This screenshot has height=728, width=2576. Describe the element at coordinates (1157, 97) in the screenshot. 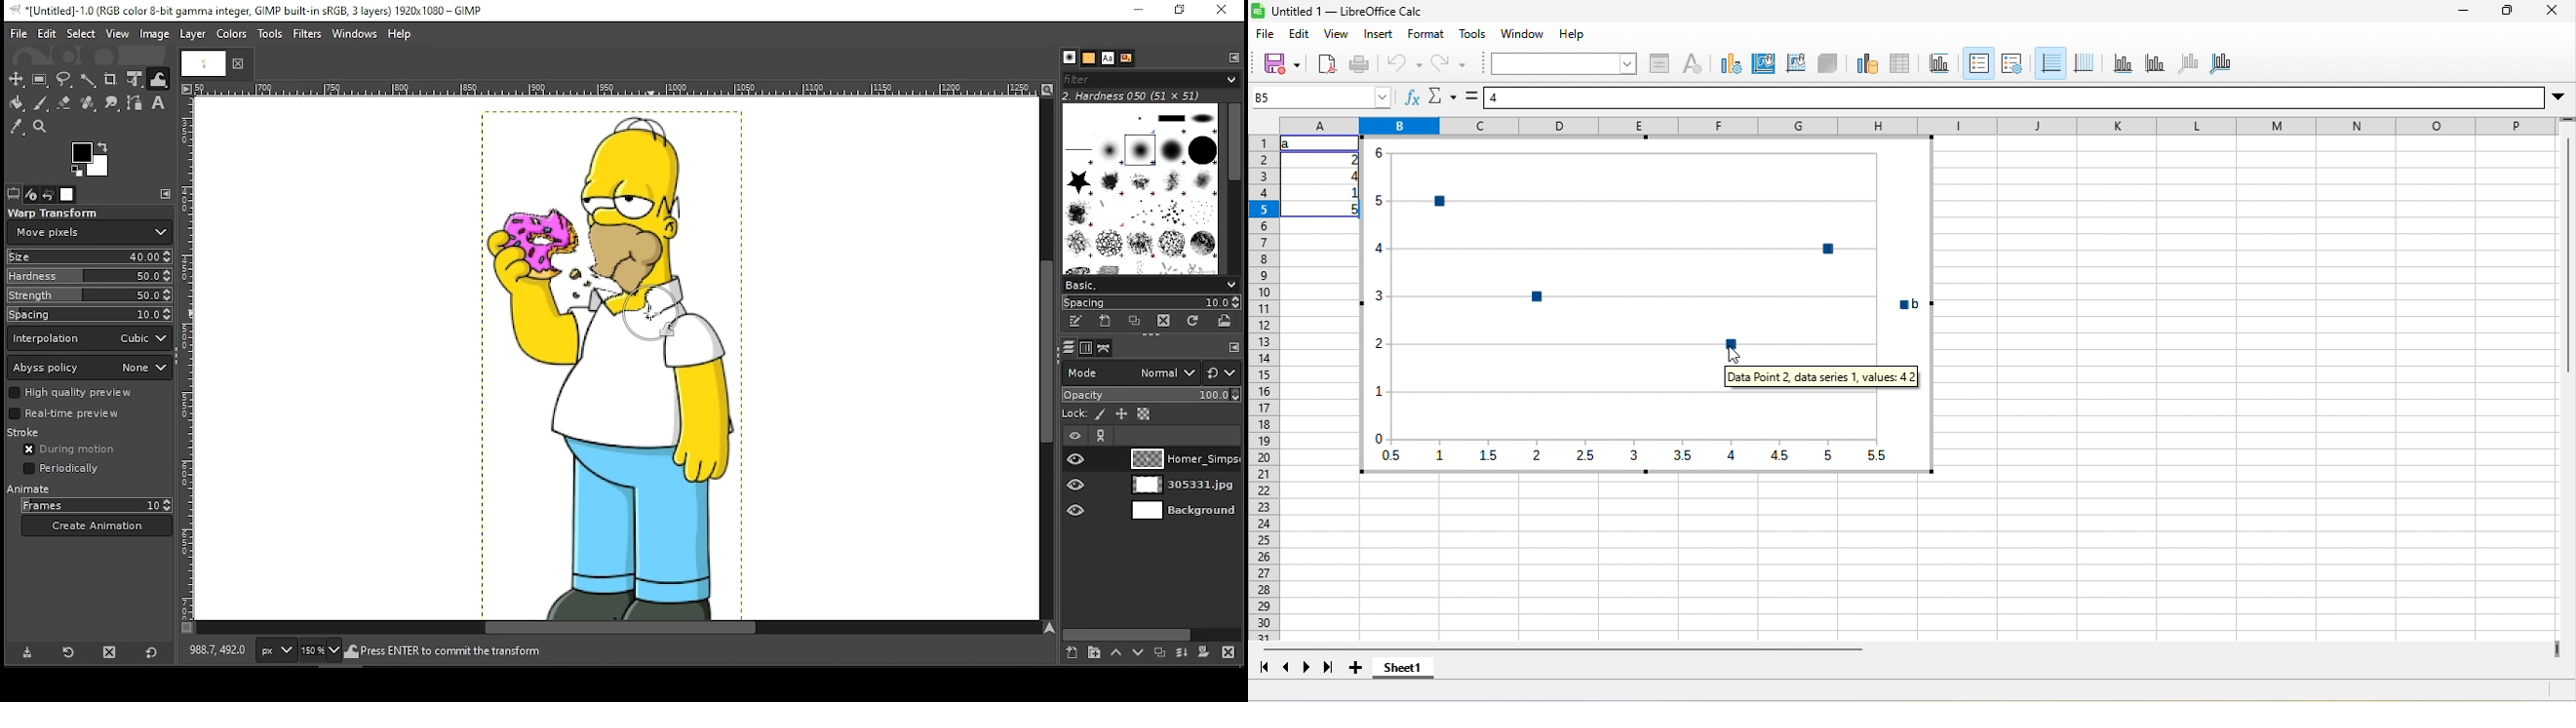

I see `hardness 050` at that location.